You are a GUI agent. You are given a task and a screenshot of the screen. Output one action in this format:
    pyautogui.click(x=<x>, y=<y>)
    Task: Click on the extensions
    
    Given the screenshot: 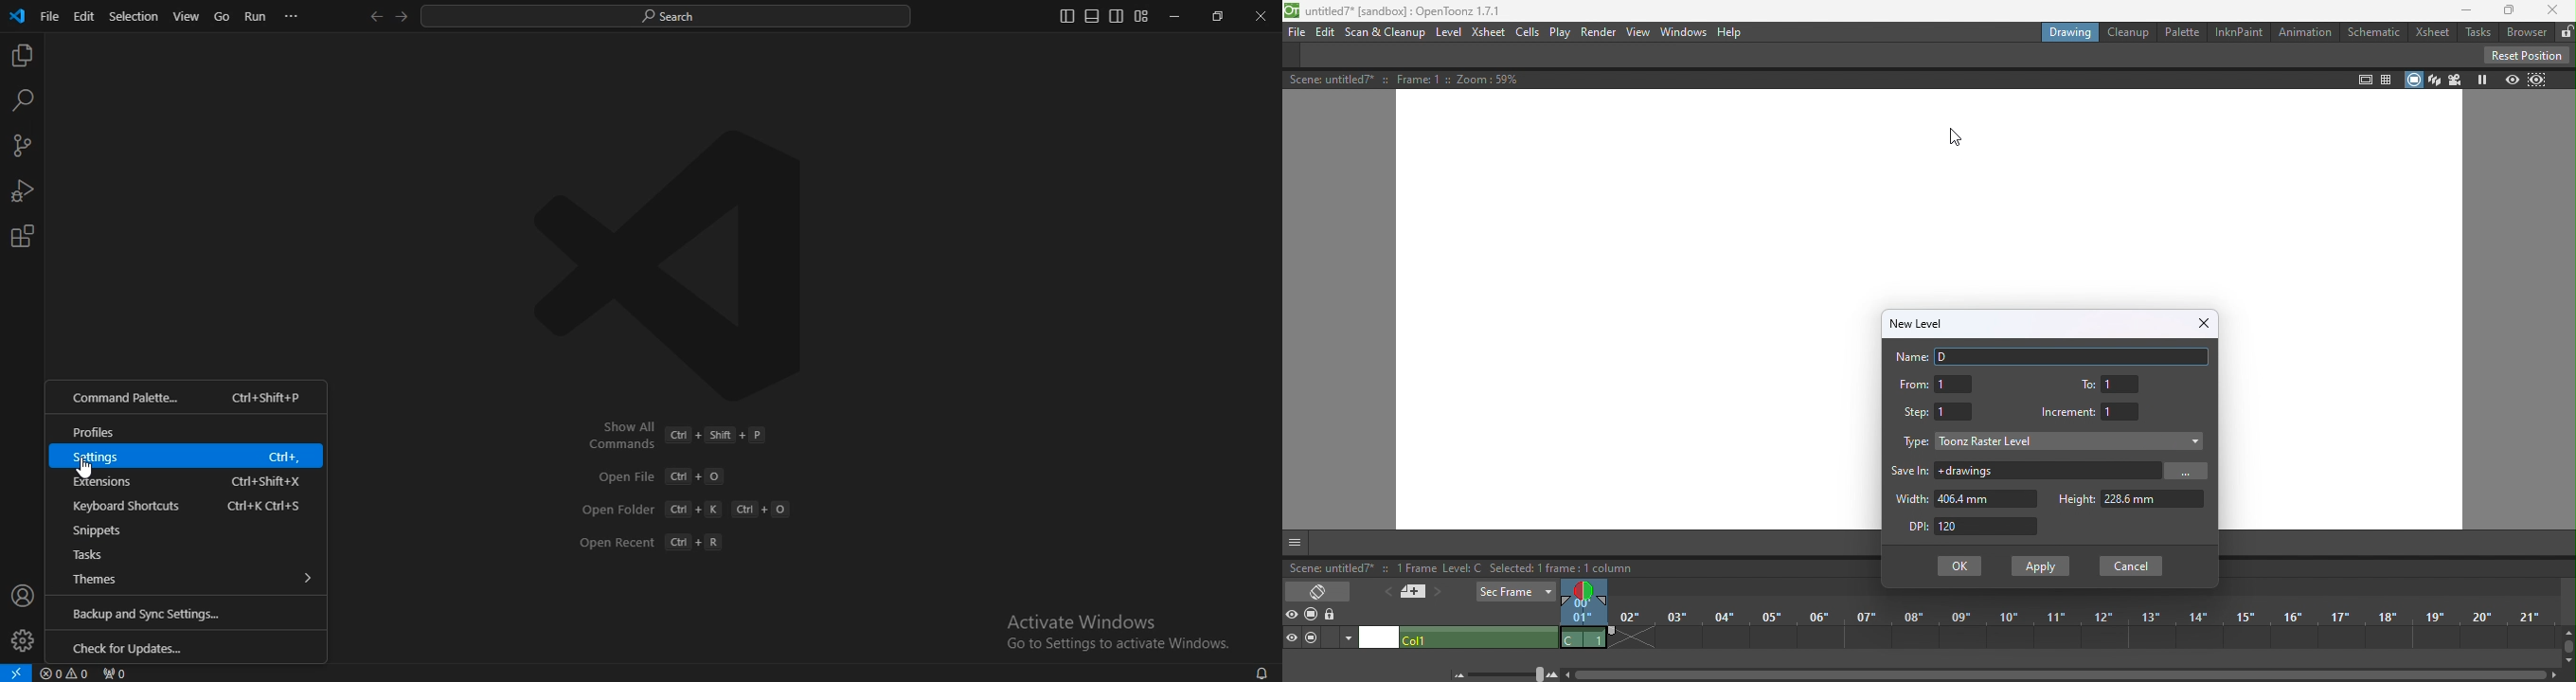 What is the action you would take?
    pyautogui.click(x=22, y=237)
    